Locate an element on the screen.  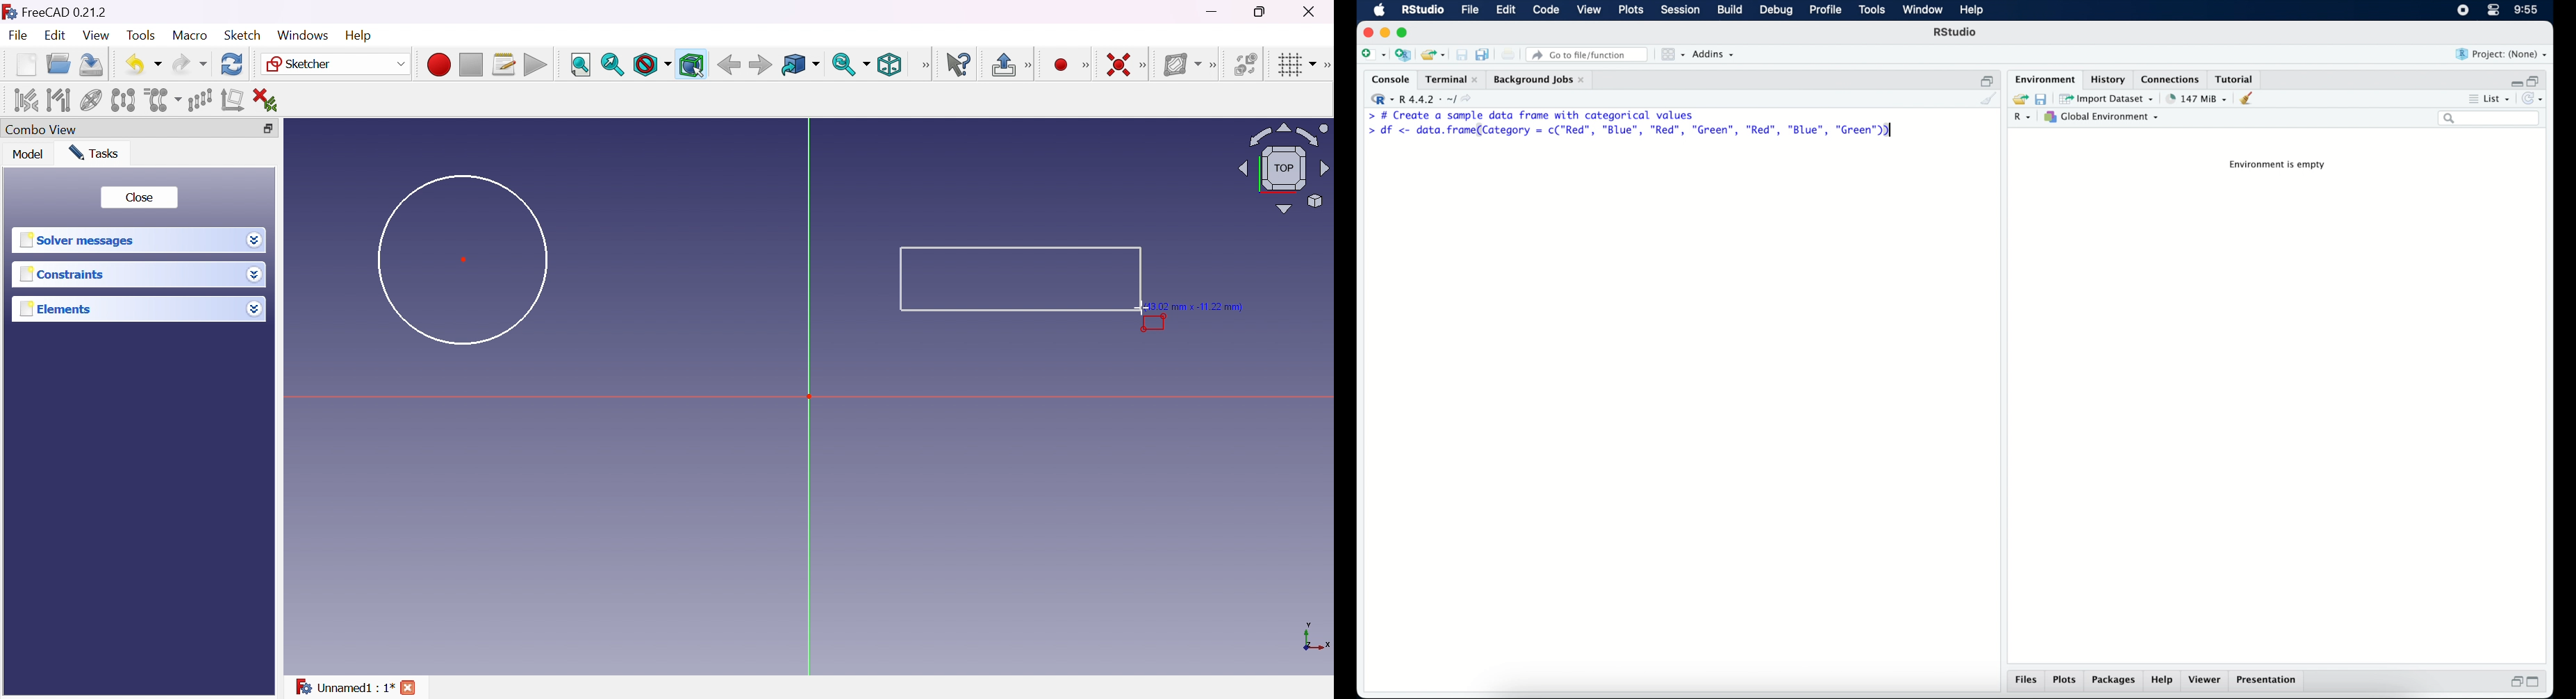
load workspace is located at coordinates (2018, 97).